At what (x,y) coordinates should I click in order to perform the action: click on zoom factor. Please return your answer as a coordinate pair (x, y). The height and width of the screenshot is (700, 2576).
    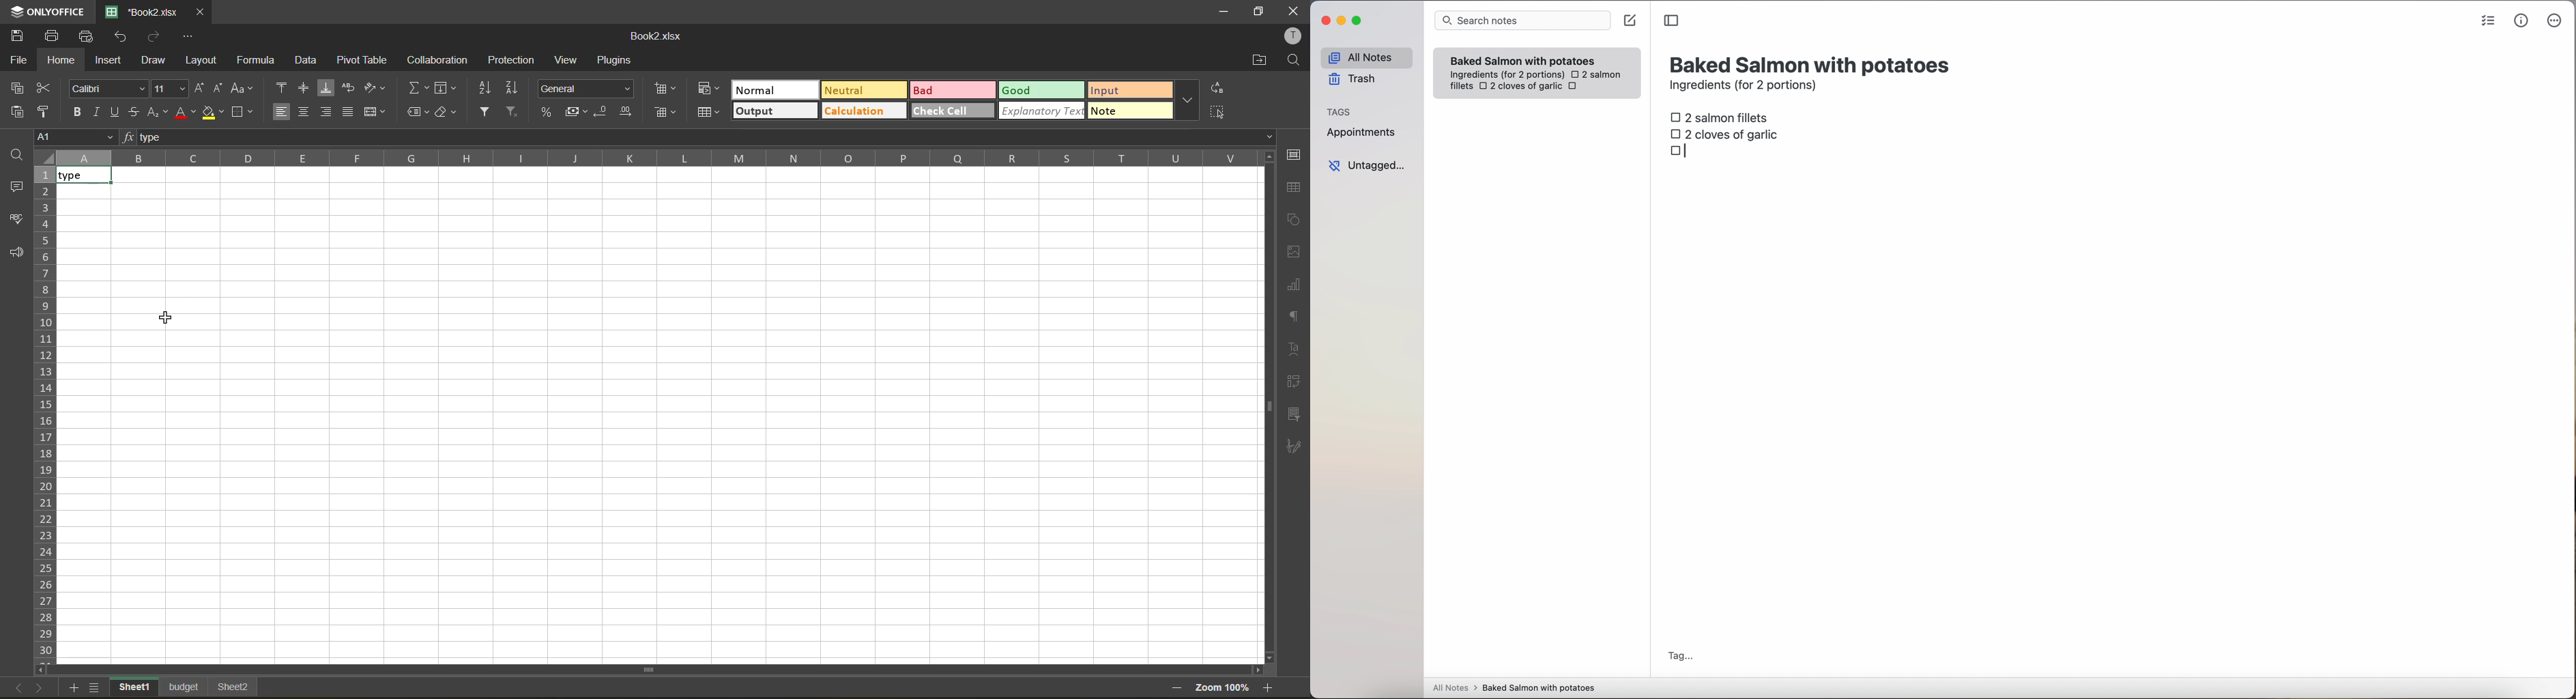
    Looking at the image, I should click on (1224, 689).